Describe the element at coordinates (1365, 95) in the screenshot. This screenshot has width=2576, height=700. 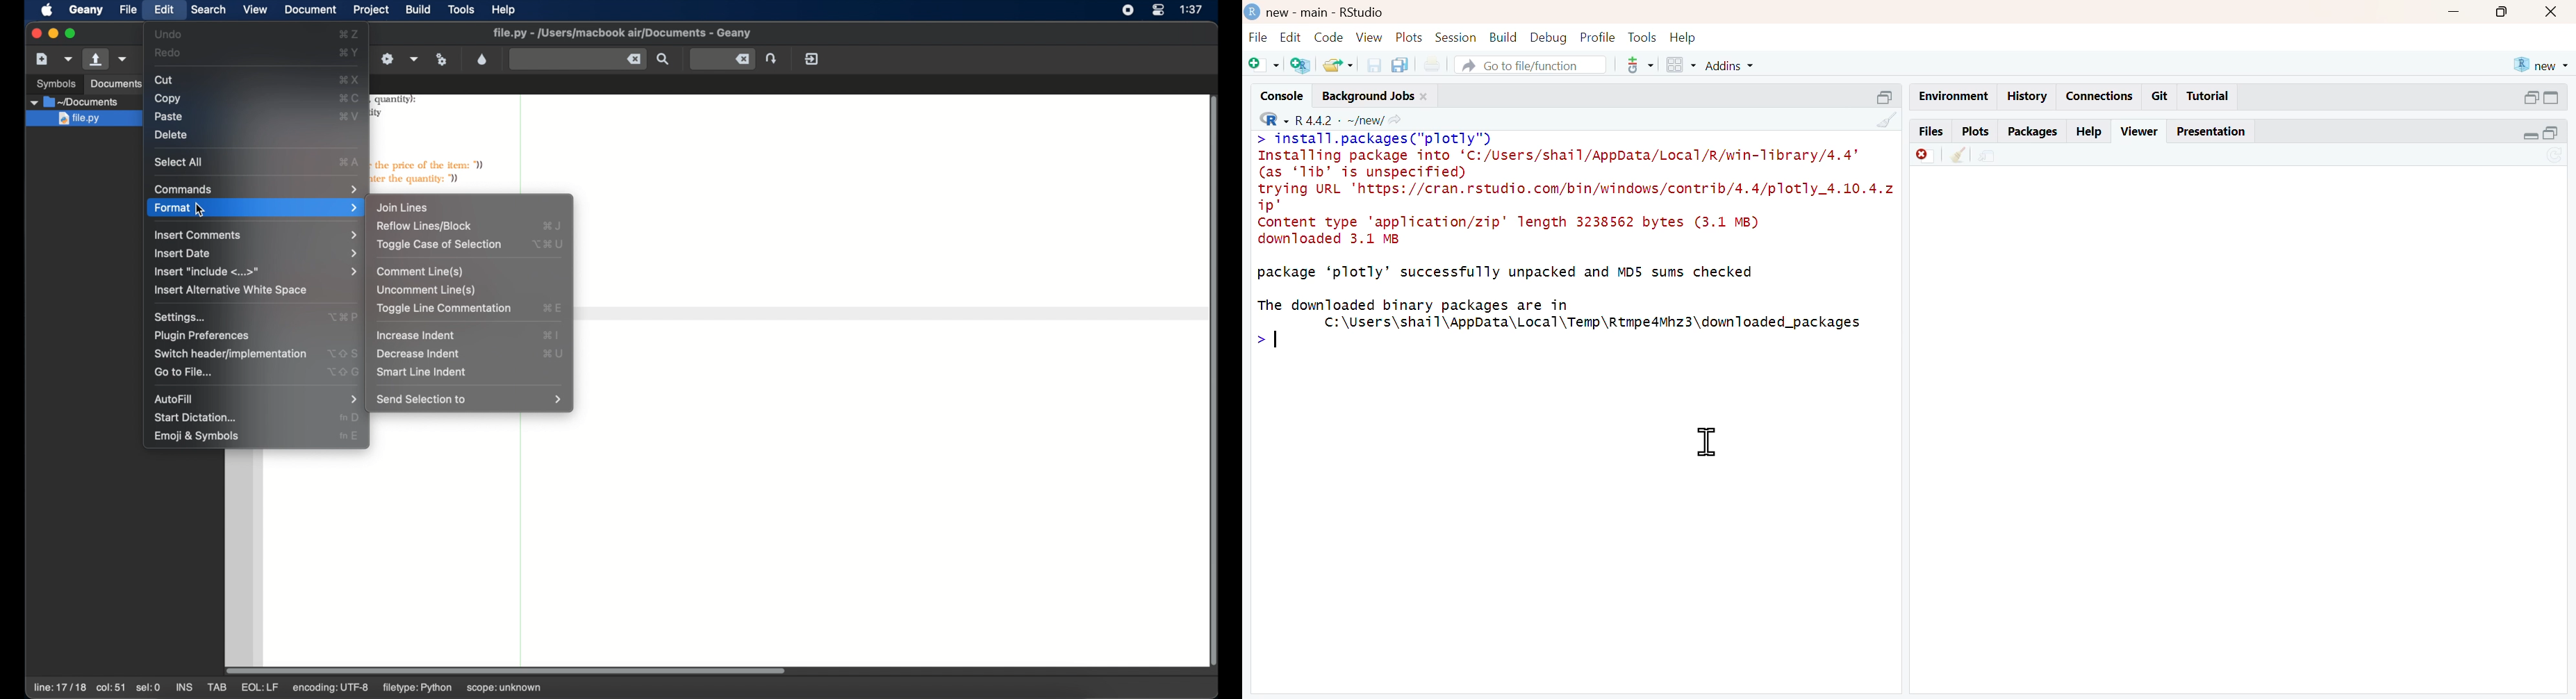
I see `background jobs` at that location.